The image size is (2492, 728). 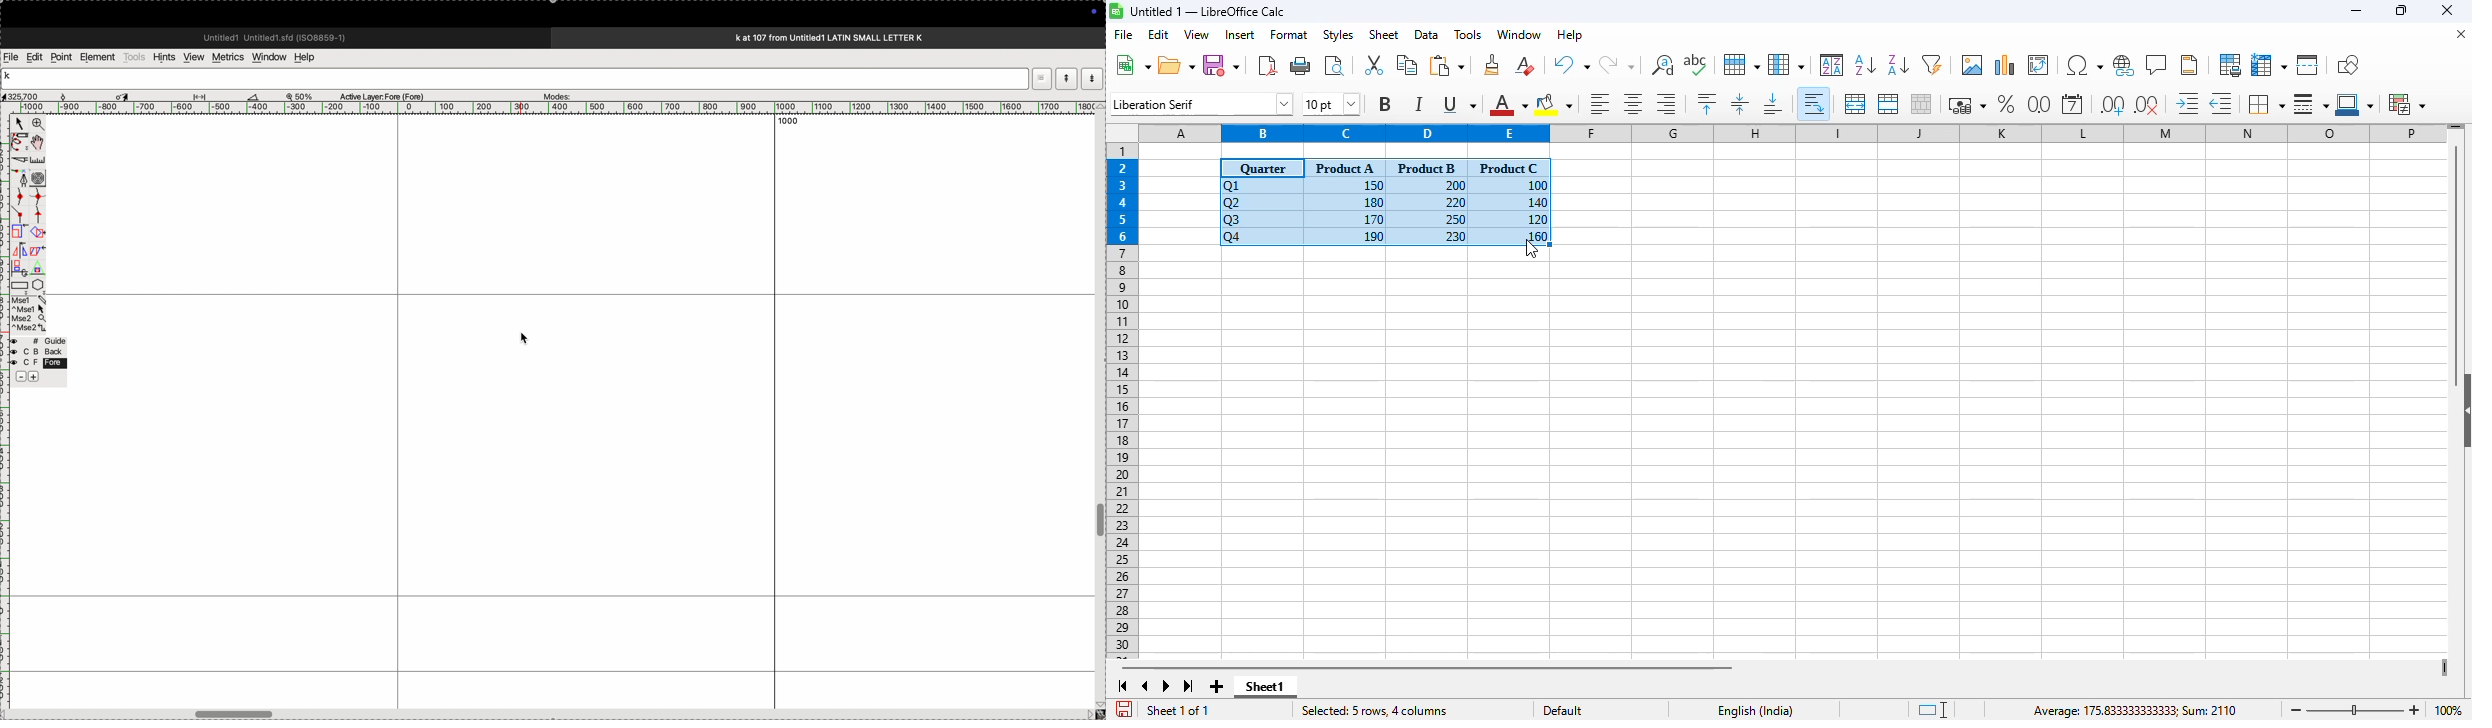 What do you see at coordinates (1888, 103) in the screenshot?
I see `merge cells` at bounding box center [1888, 103].